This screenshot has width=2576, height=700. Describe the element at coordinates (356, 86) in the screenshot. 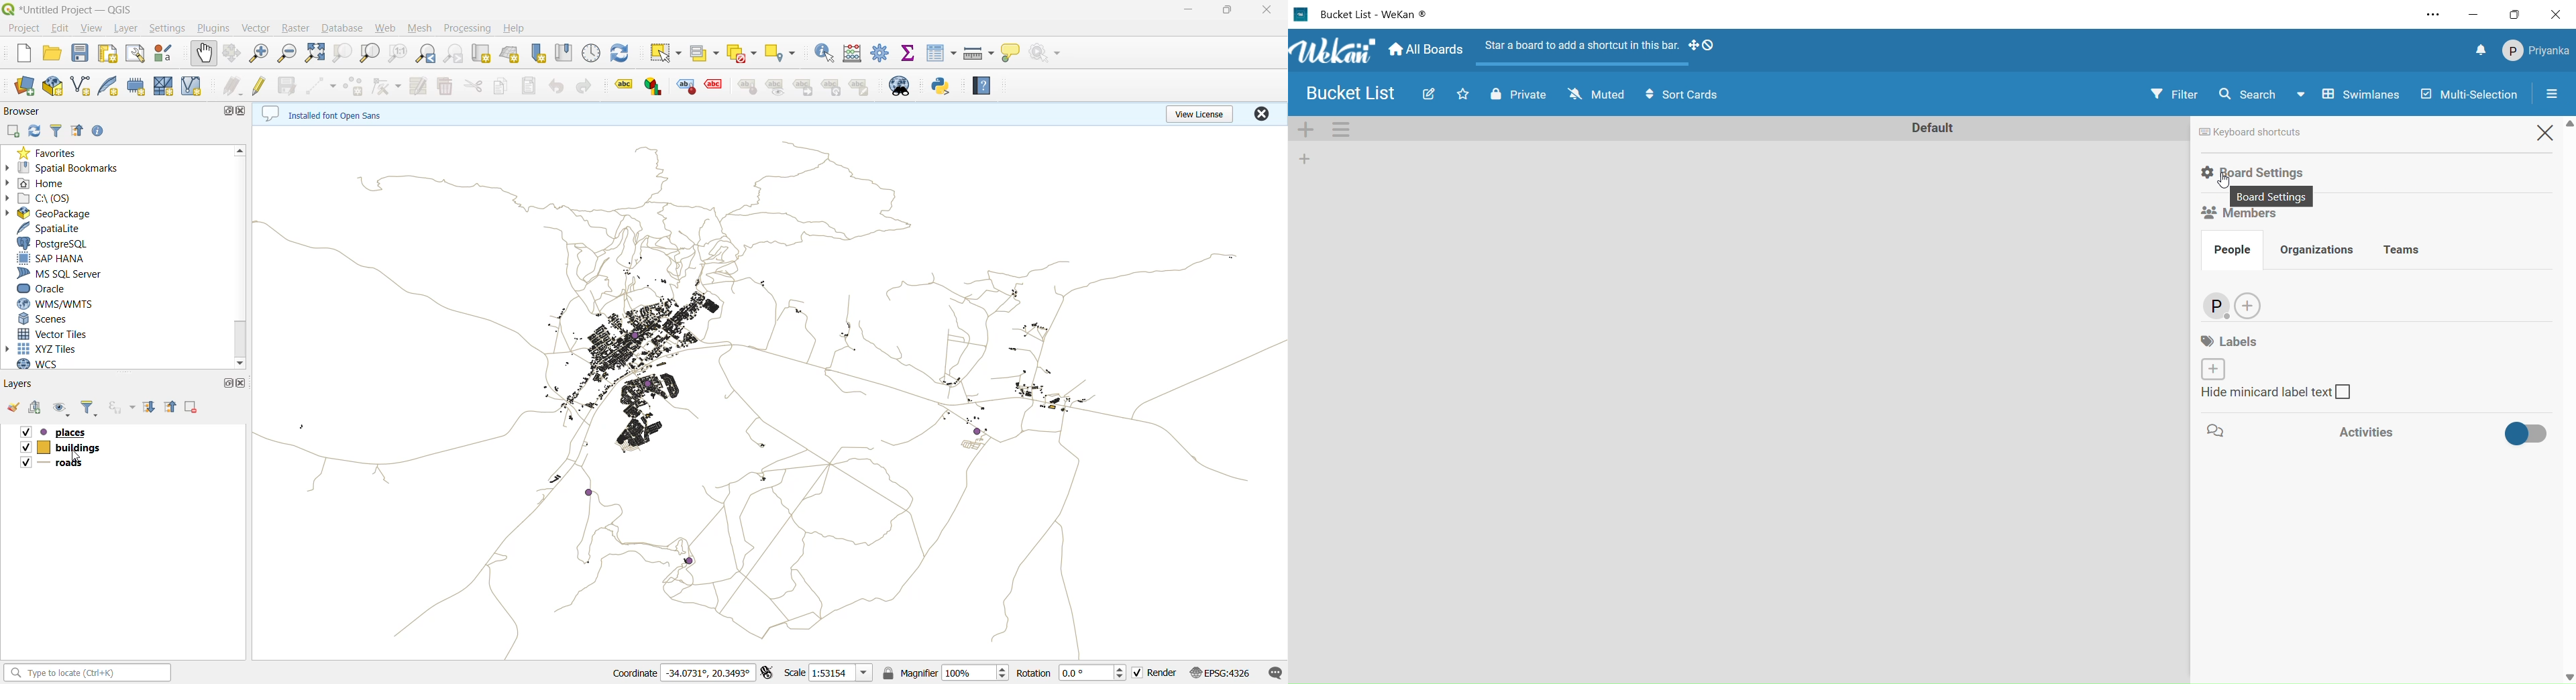

I see `add polygon` at that location.